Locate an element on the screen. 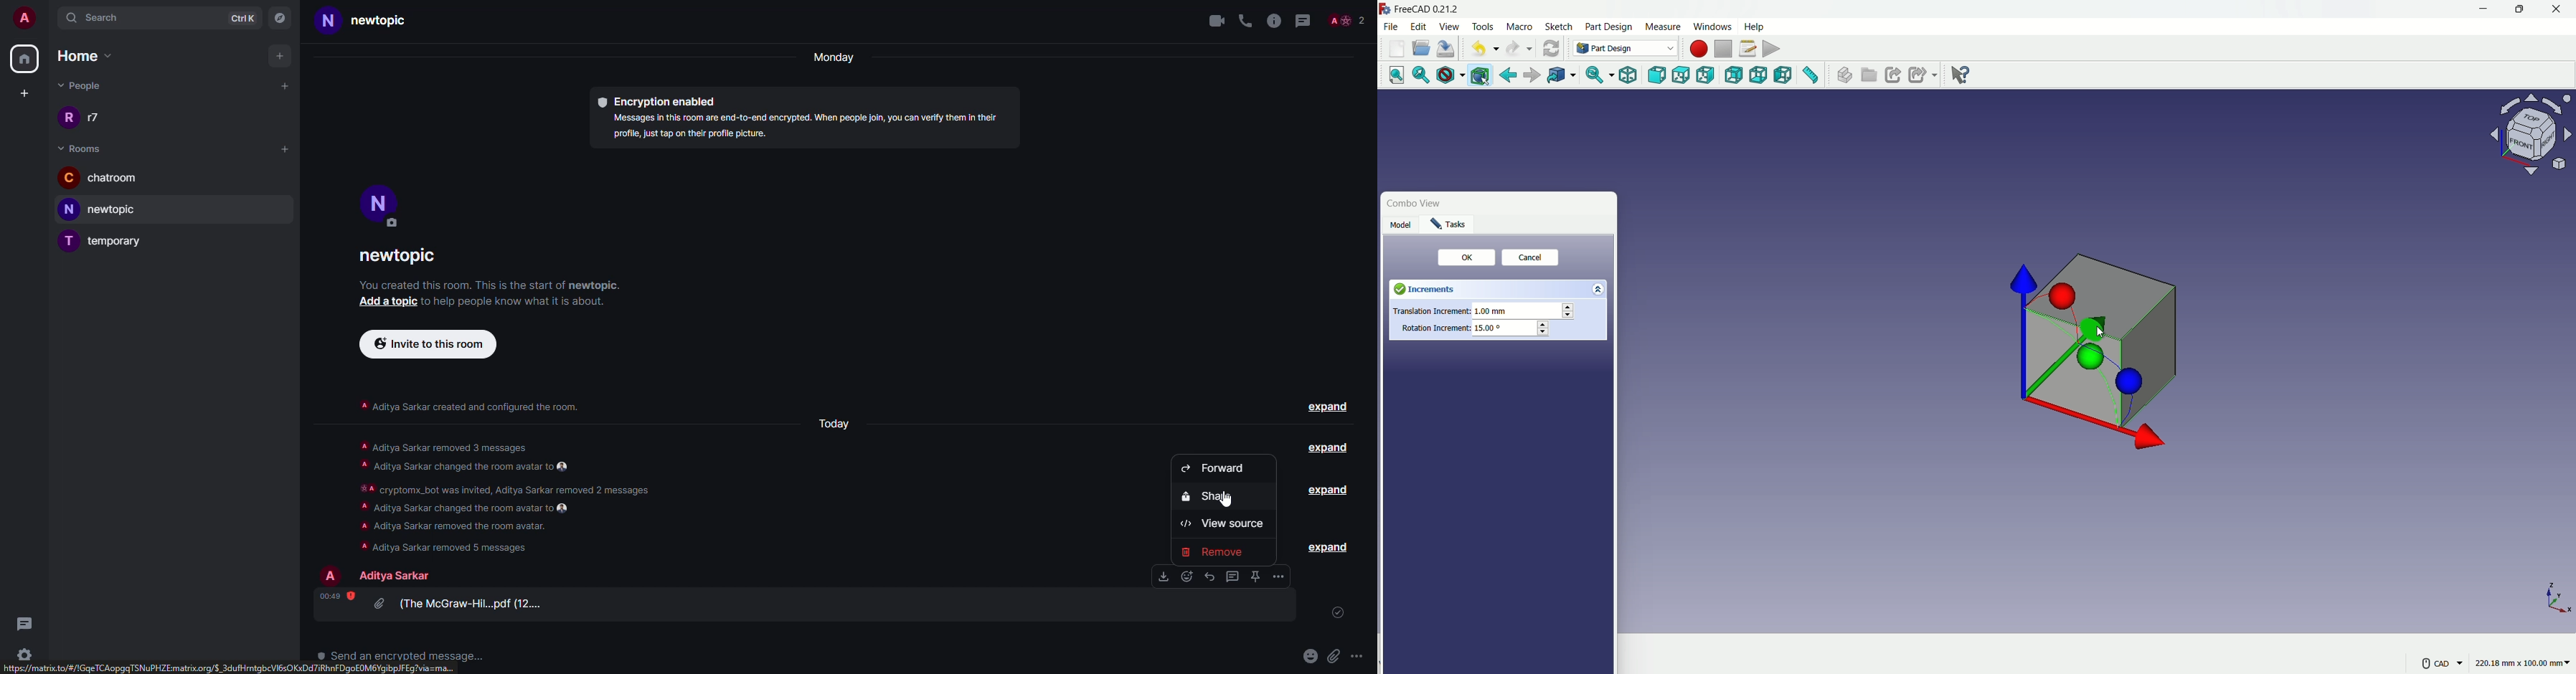  cancel is located at coordinates (1528, 259).